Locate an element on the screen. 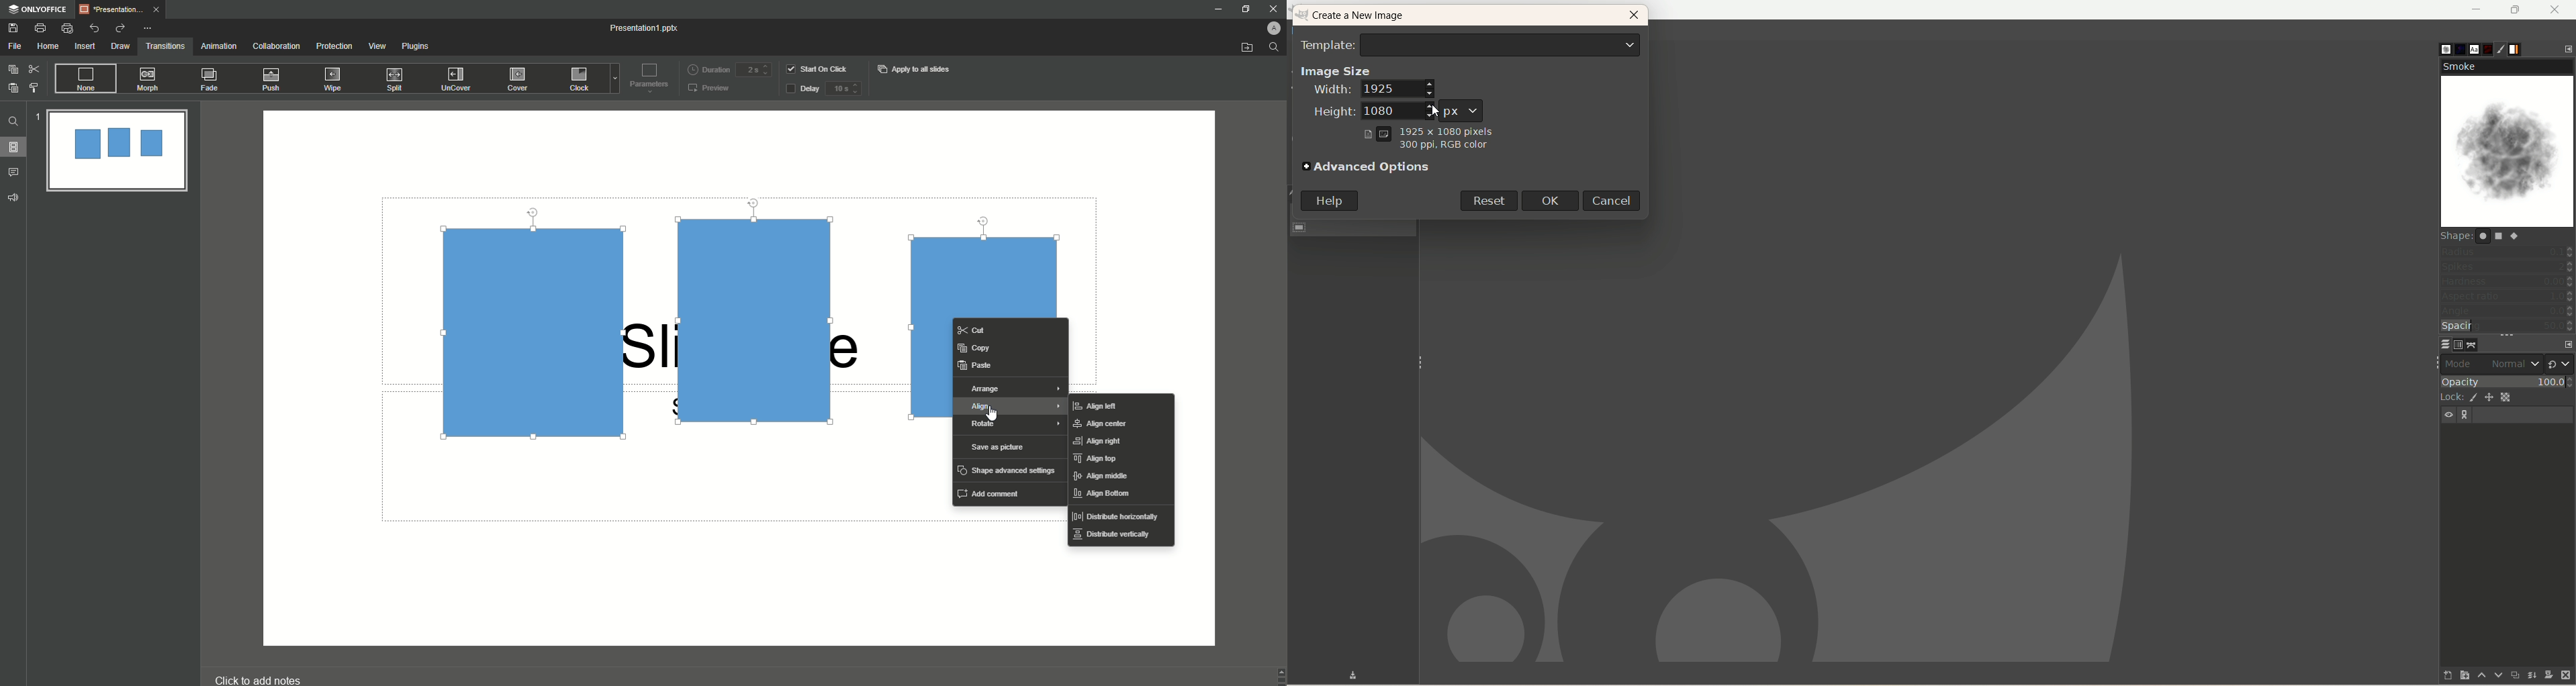  Align top is located at coordinates (1098, 460).